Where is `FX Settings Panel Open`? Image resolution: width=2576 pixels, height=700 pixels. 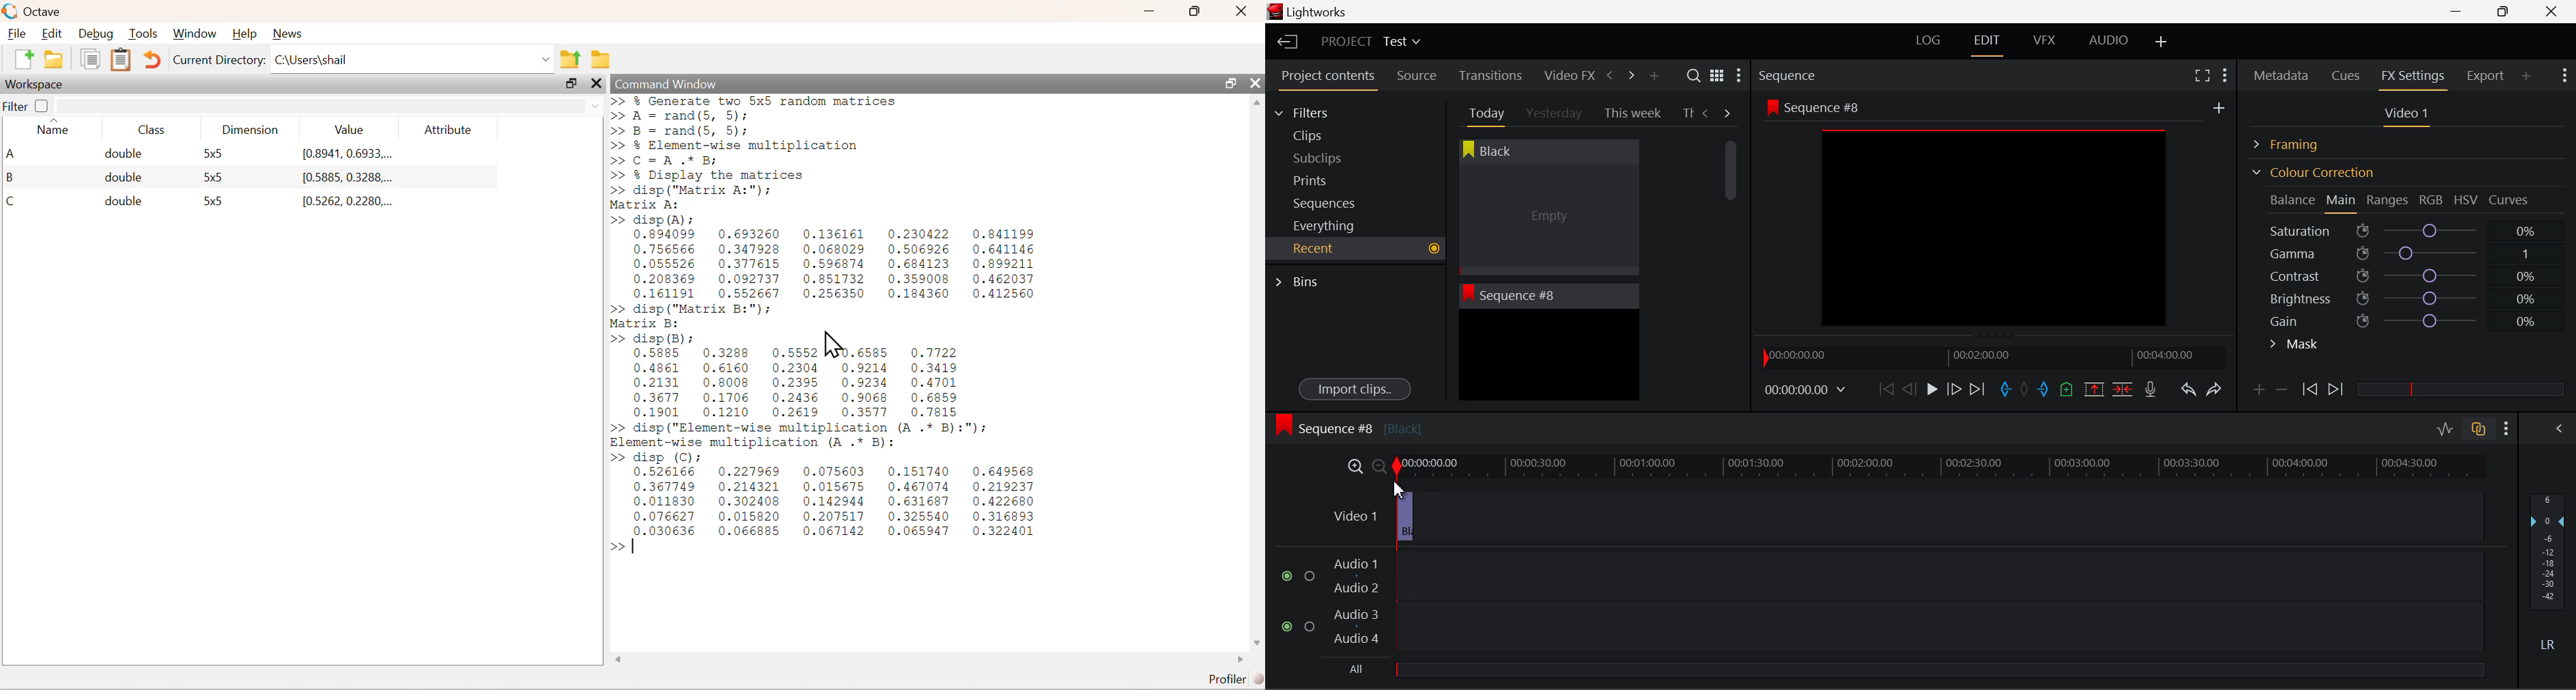 FX Settings Panel Open is located at coordinates (2414, 77).